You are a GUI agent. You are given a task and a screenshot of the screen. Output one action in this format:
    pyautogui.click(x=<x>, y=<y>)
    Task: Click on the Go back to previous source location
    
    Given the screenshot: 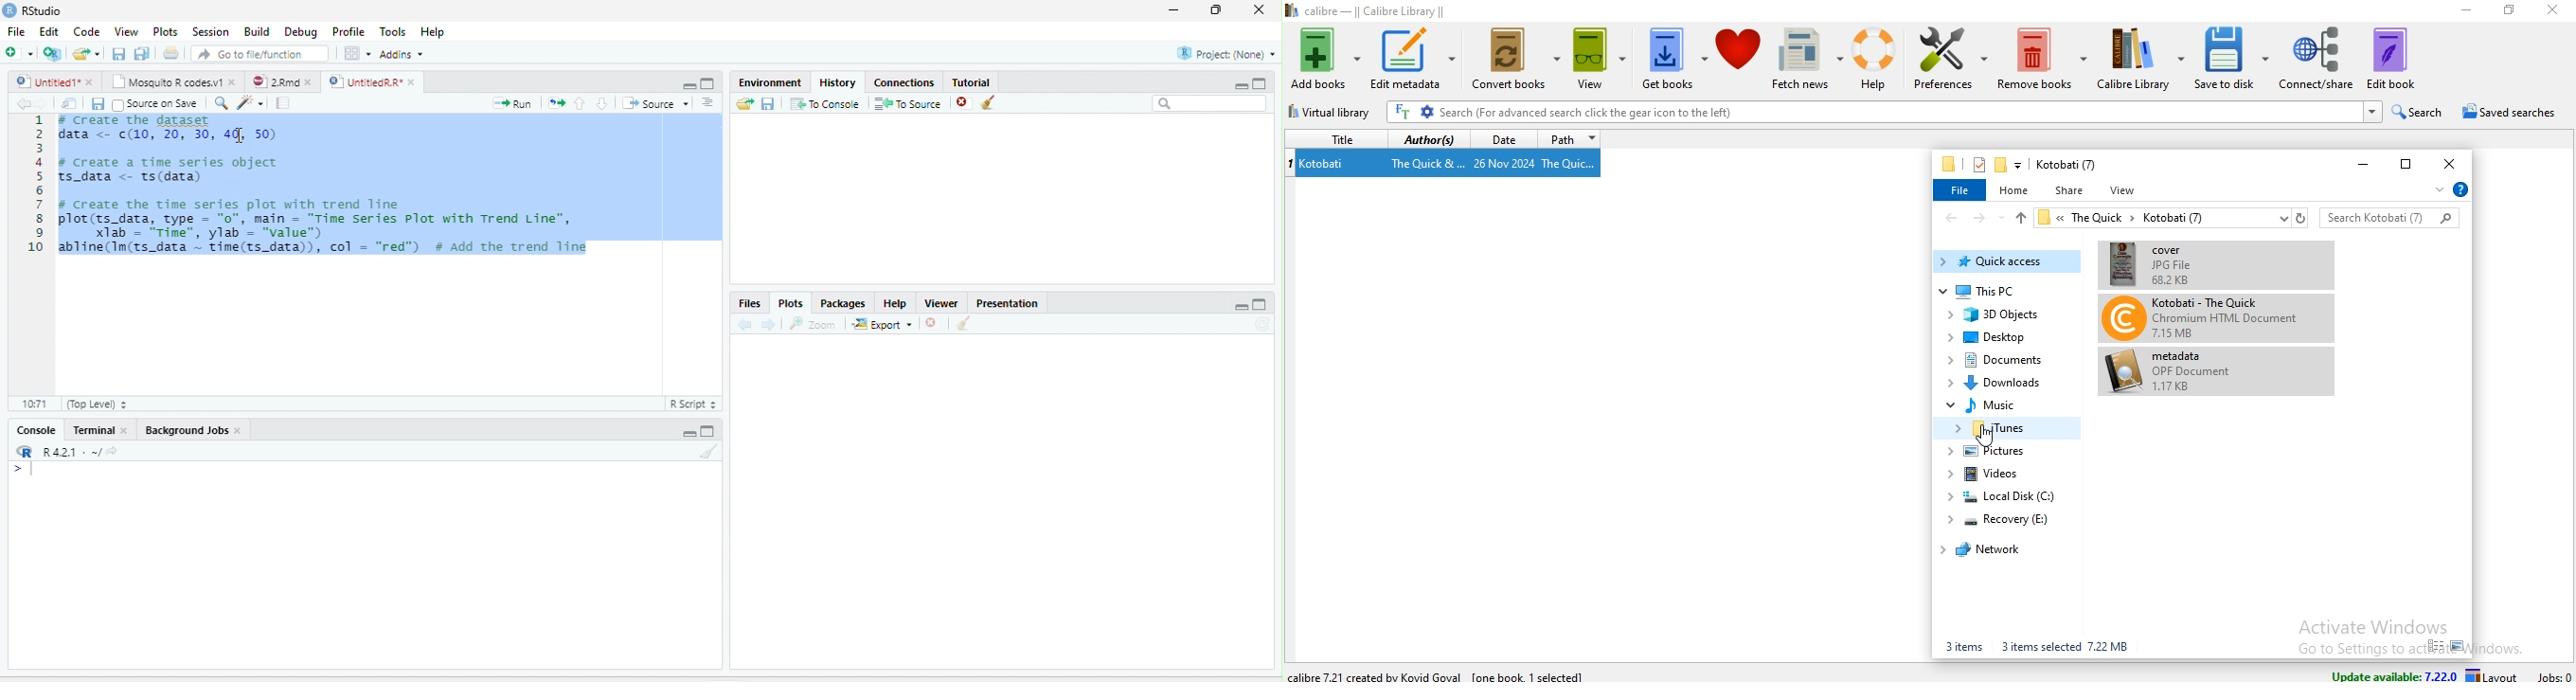 What is the action you would take?
    pyautogui.click(x=21, y=103)
    